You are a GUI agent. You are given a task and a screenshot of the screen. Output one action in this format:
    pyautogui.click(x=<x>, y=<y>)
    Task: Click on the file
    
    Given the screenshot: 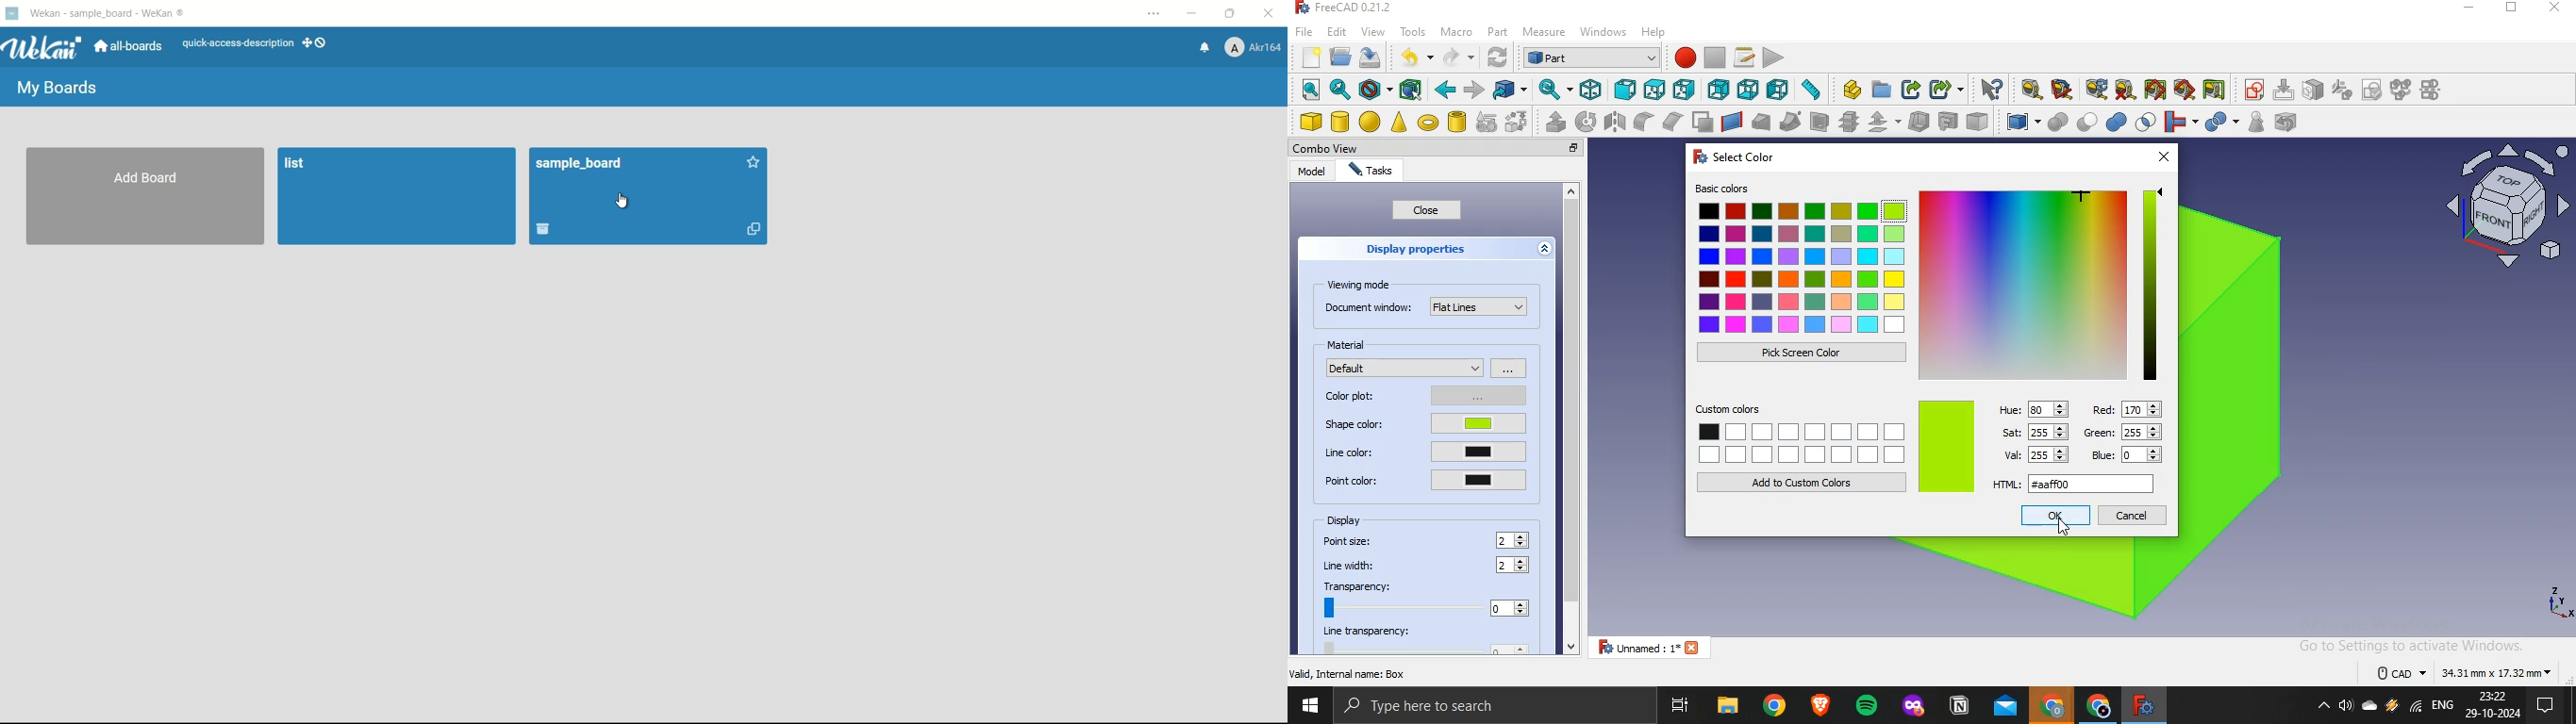 What is the action you would take?
    pyautogui.click(x=1305, y=30)
    